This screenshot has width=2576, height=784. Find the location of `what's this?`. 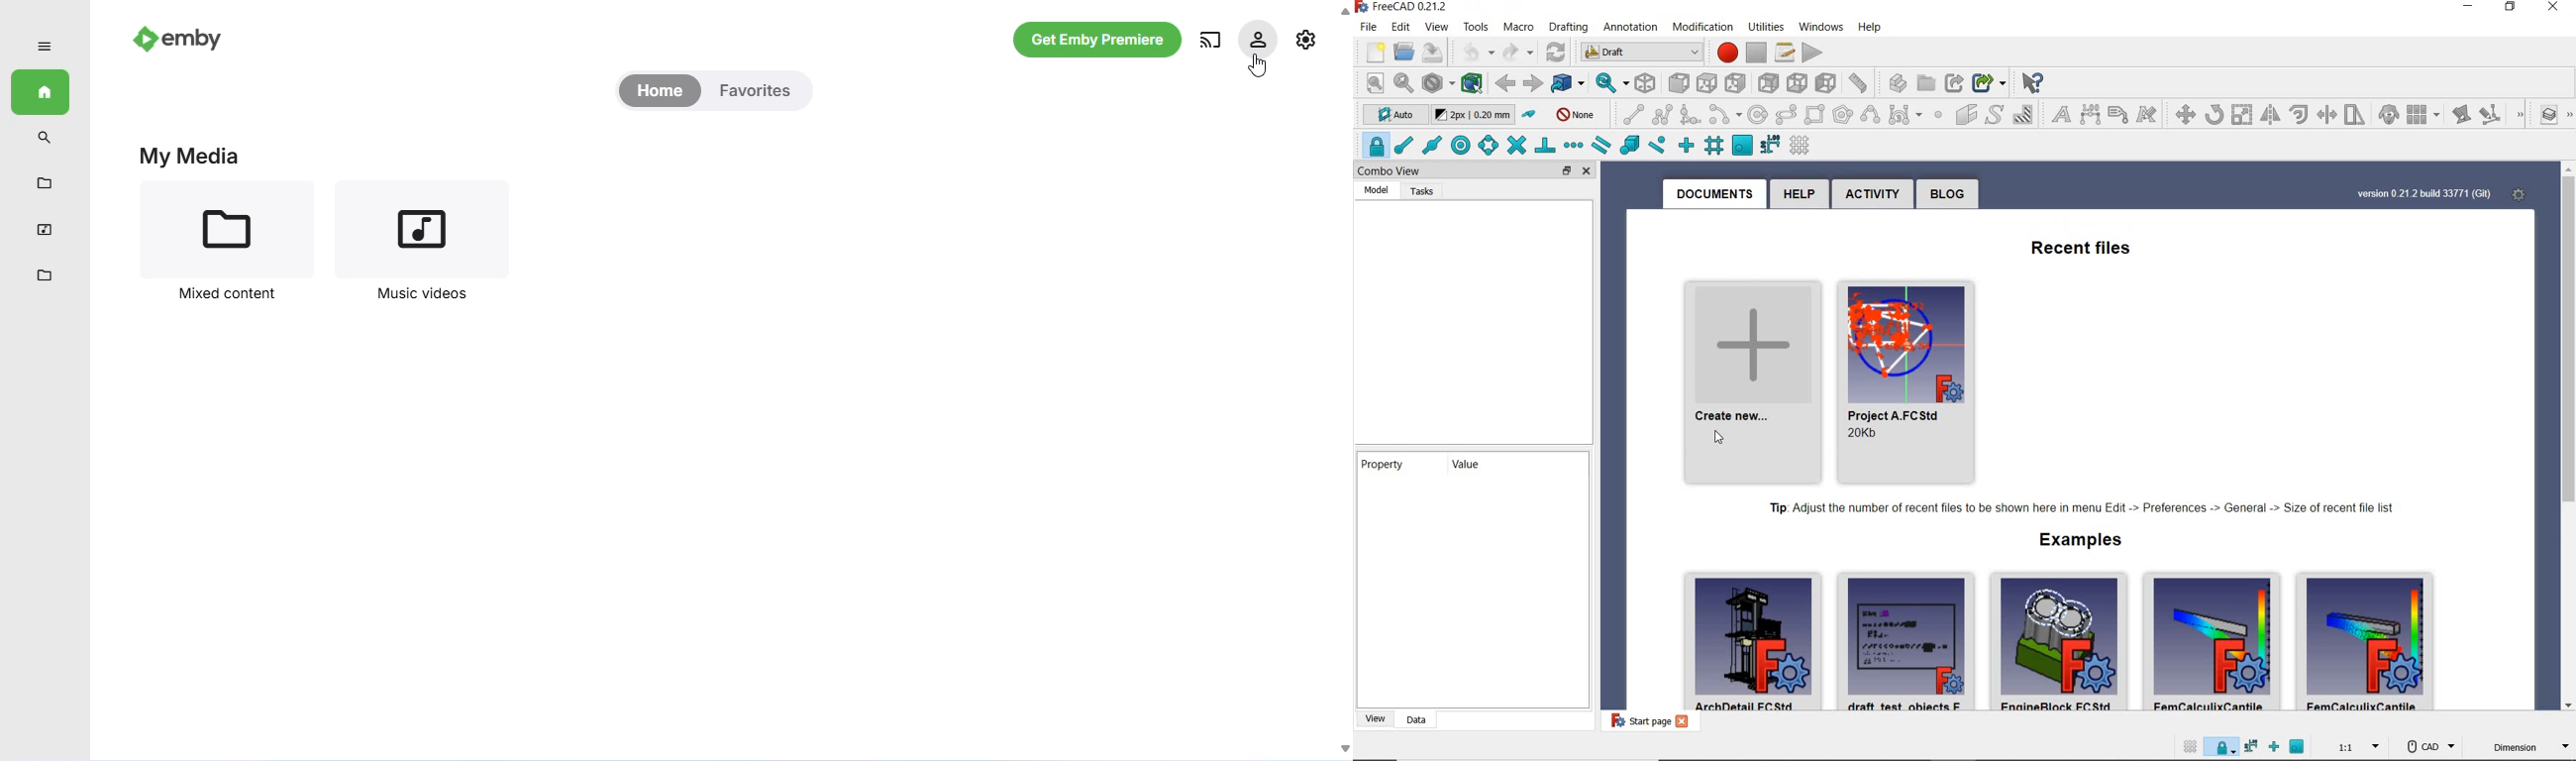

what's this? is located at coordinates (1991, 80).